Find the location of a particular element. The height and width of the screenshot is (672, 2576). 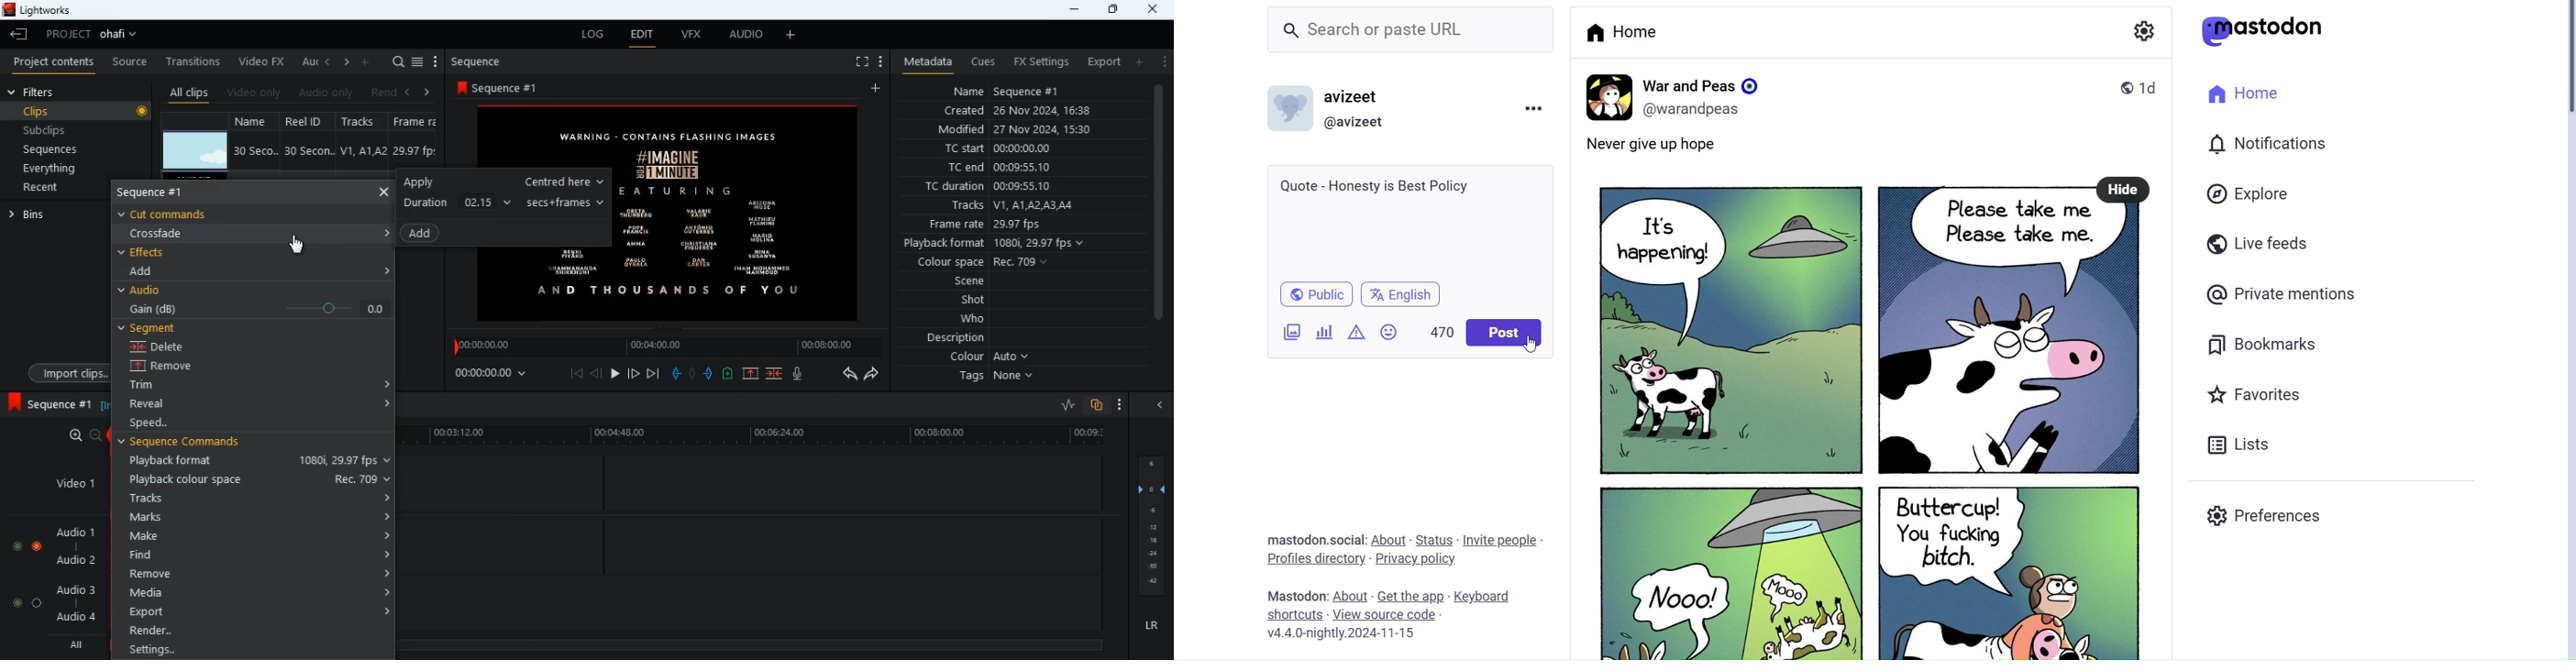

project is located at coordinates (95, 34).